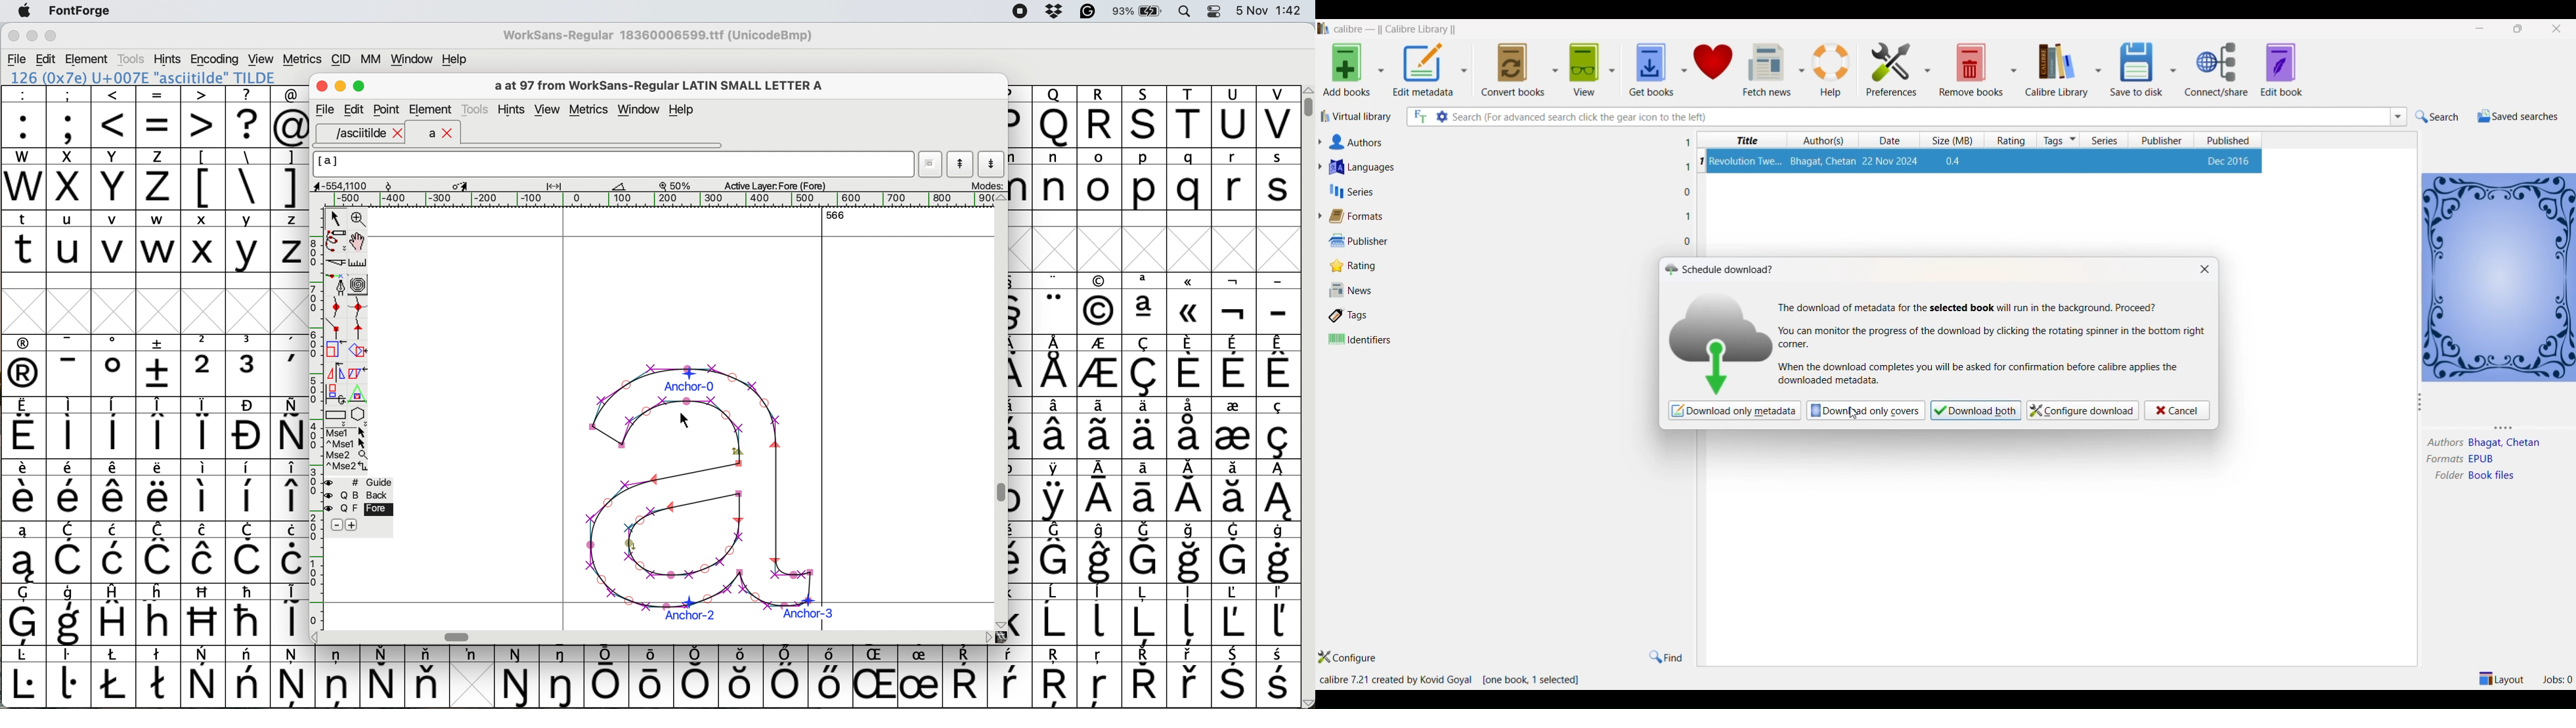 The image size is (2576, 728). I want to click on book details, so click(1984, 161).